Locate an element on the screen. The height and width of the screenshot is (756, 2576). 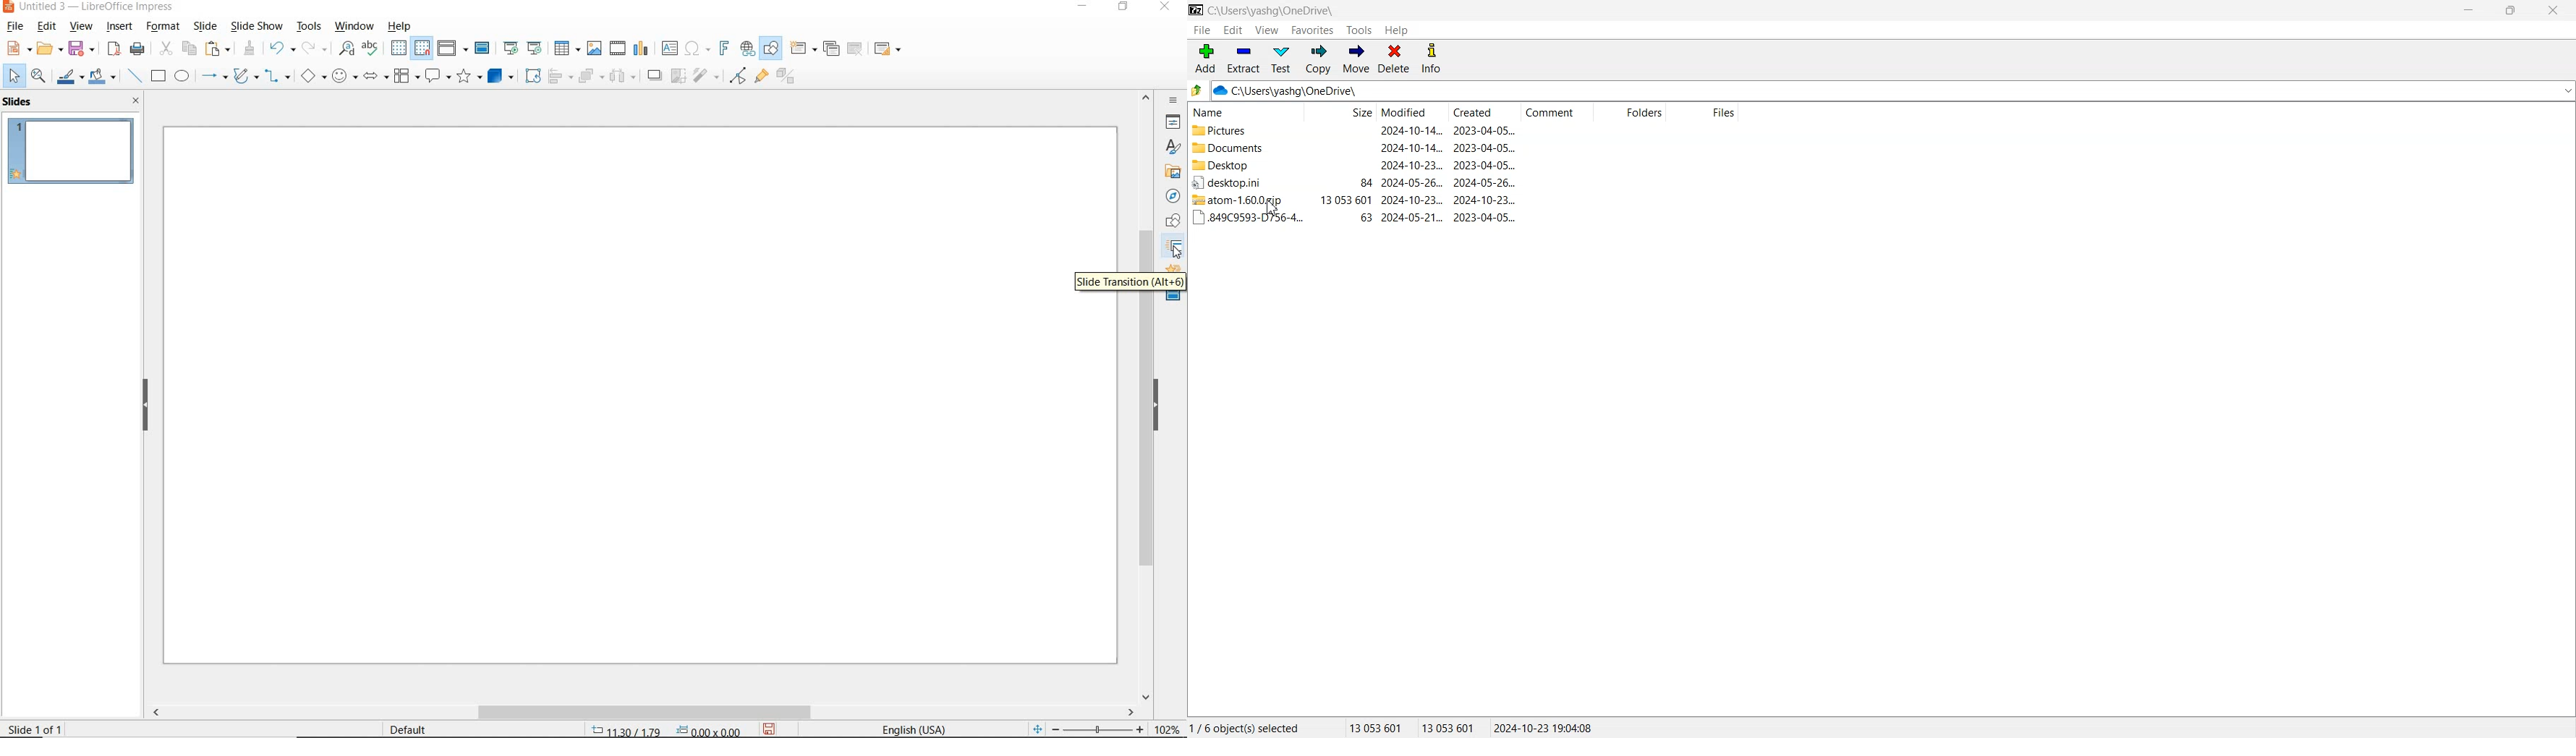
ROTATE is located at coordinates (531, 76).